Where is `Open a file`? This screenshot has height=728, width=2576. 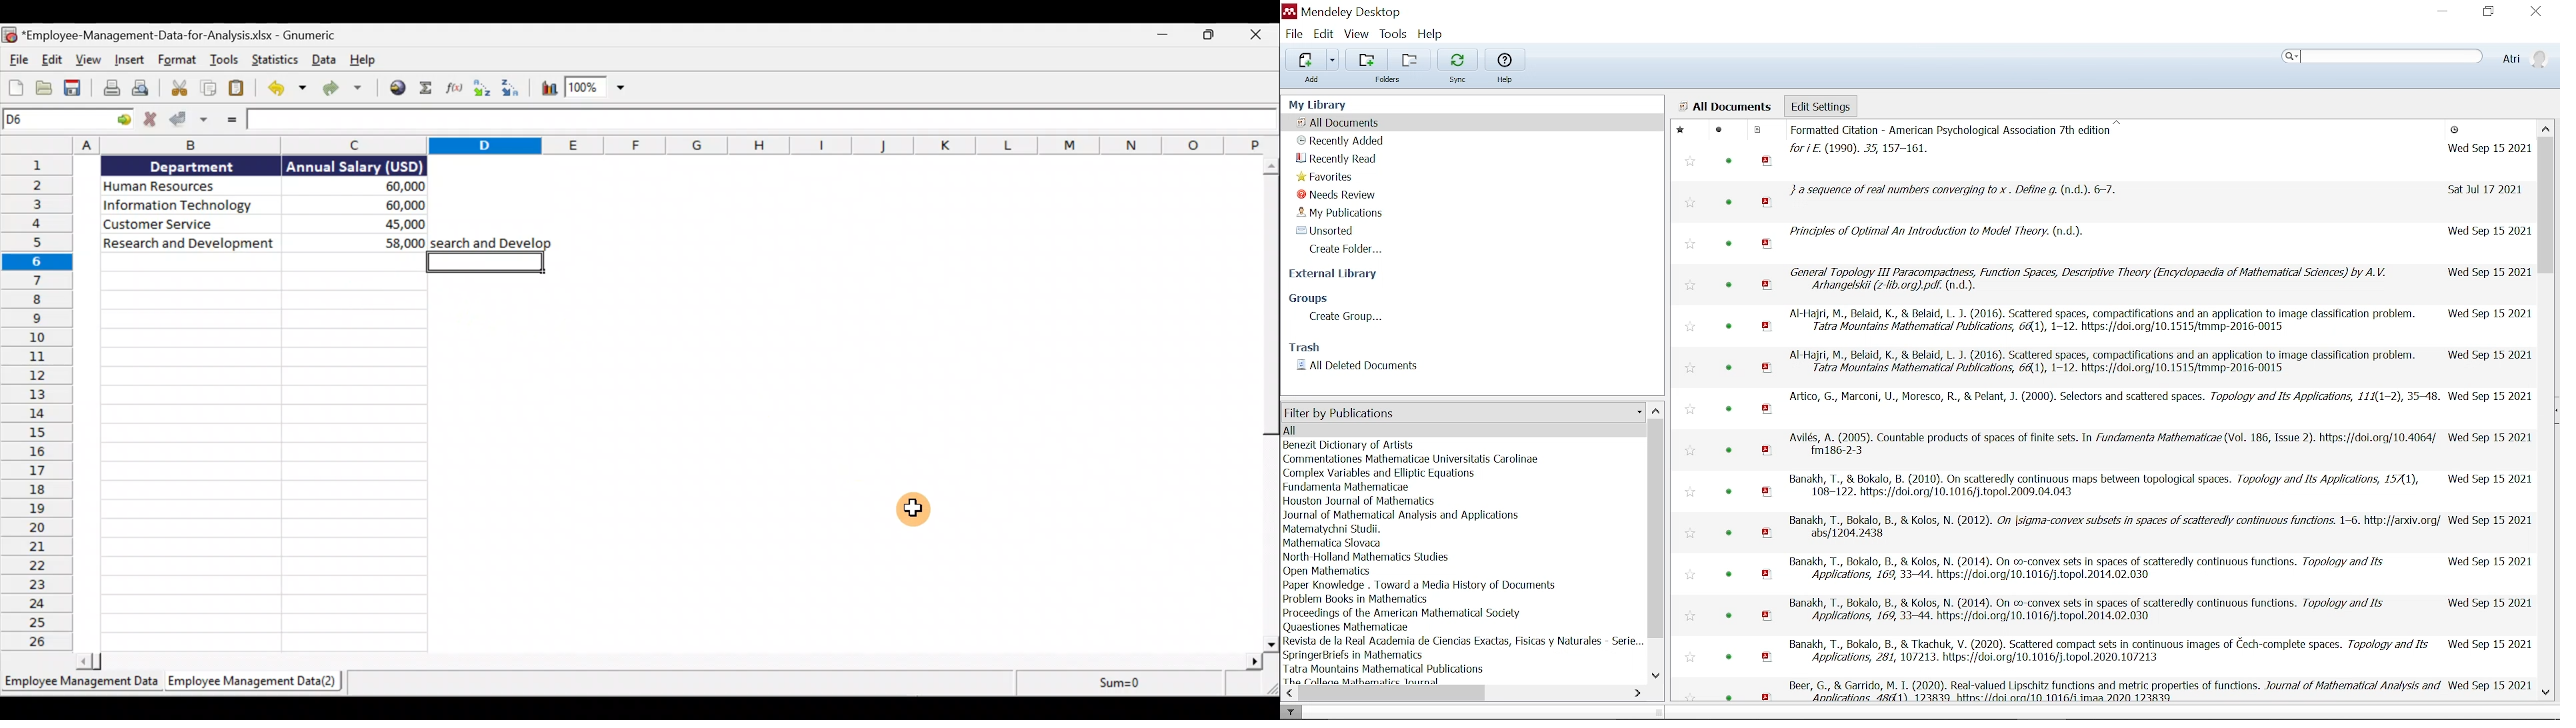
Open a file is located at coordinates (46, 87).